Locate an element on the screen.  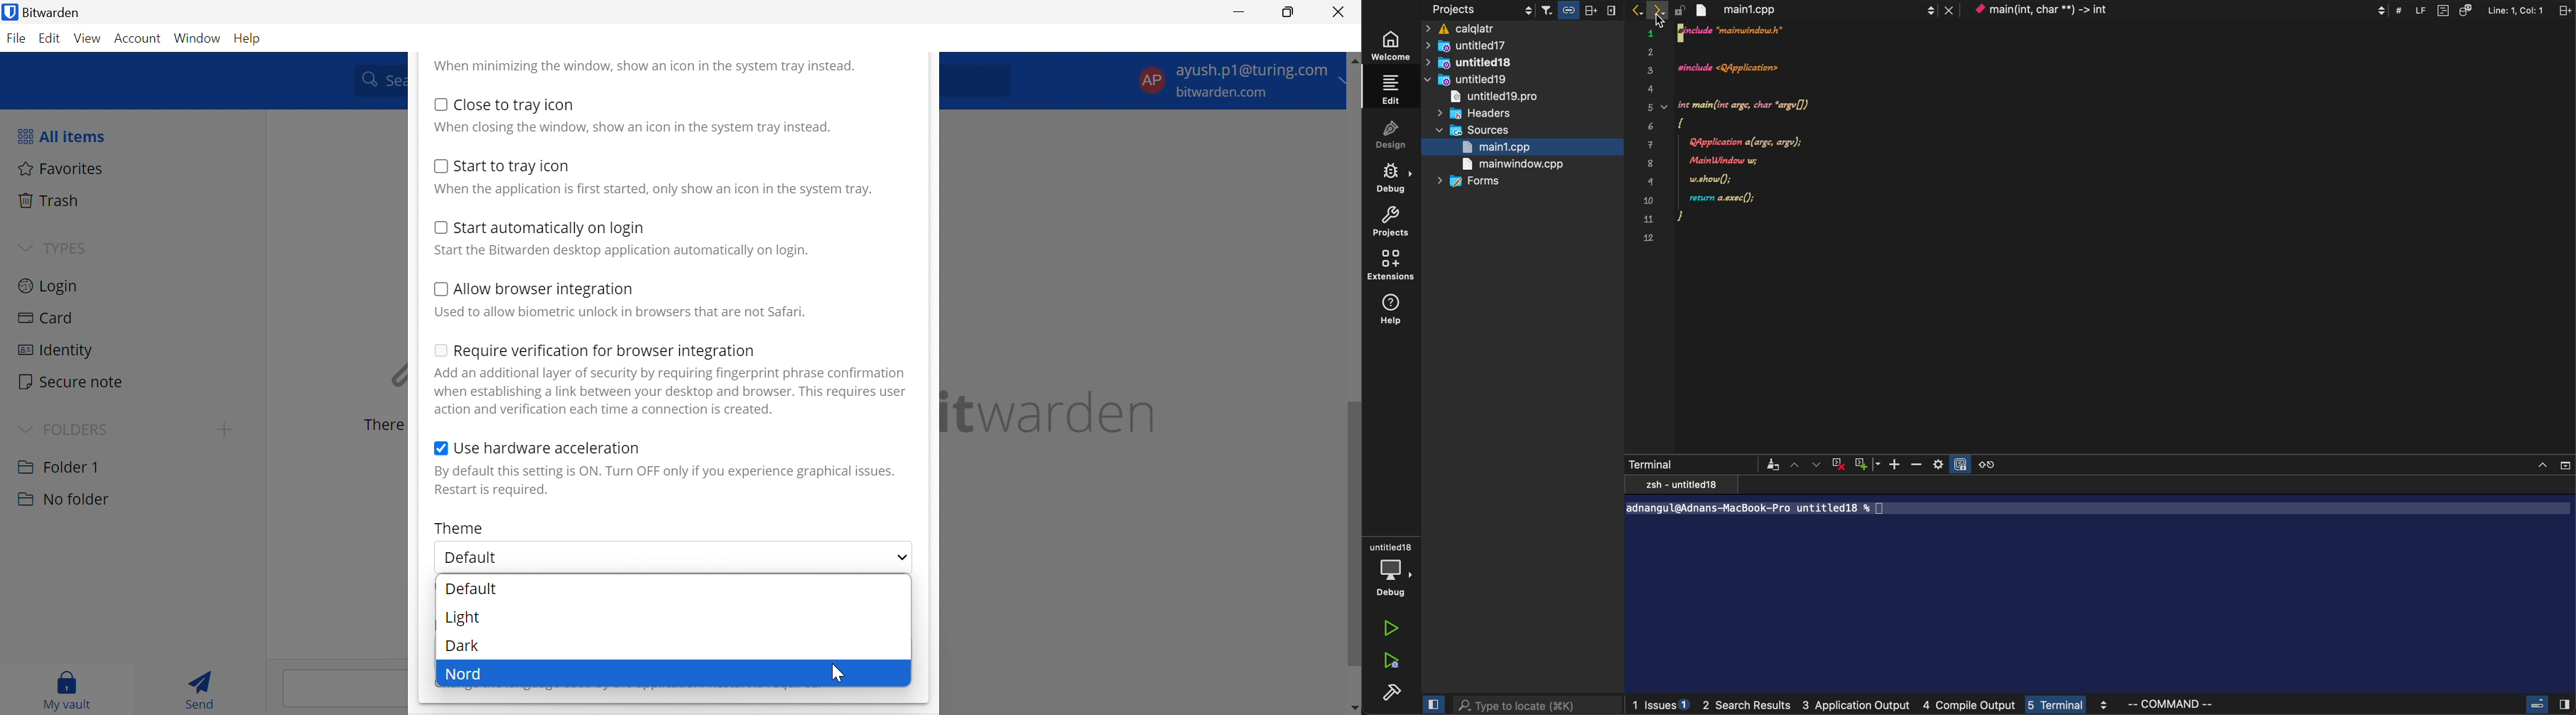
bitwarden is located at coordinates (1052, 412).